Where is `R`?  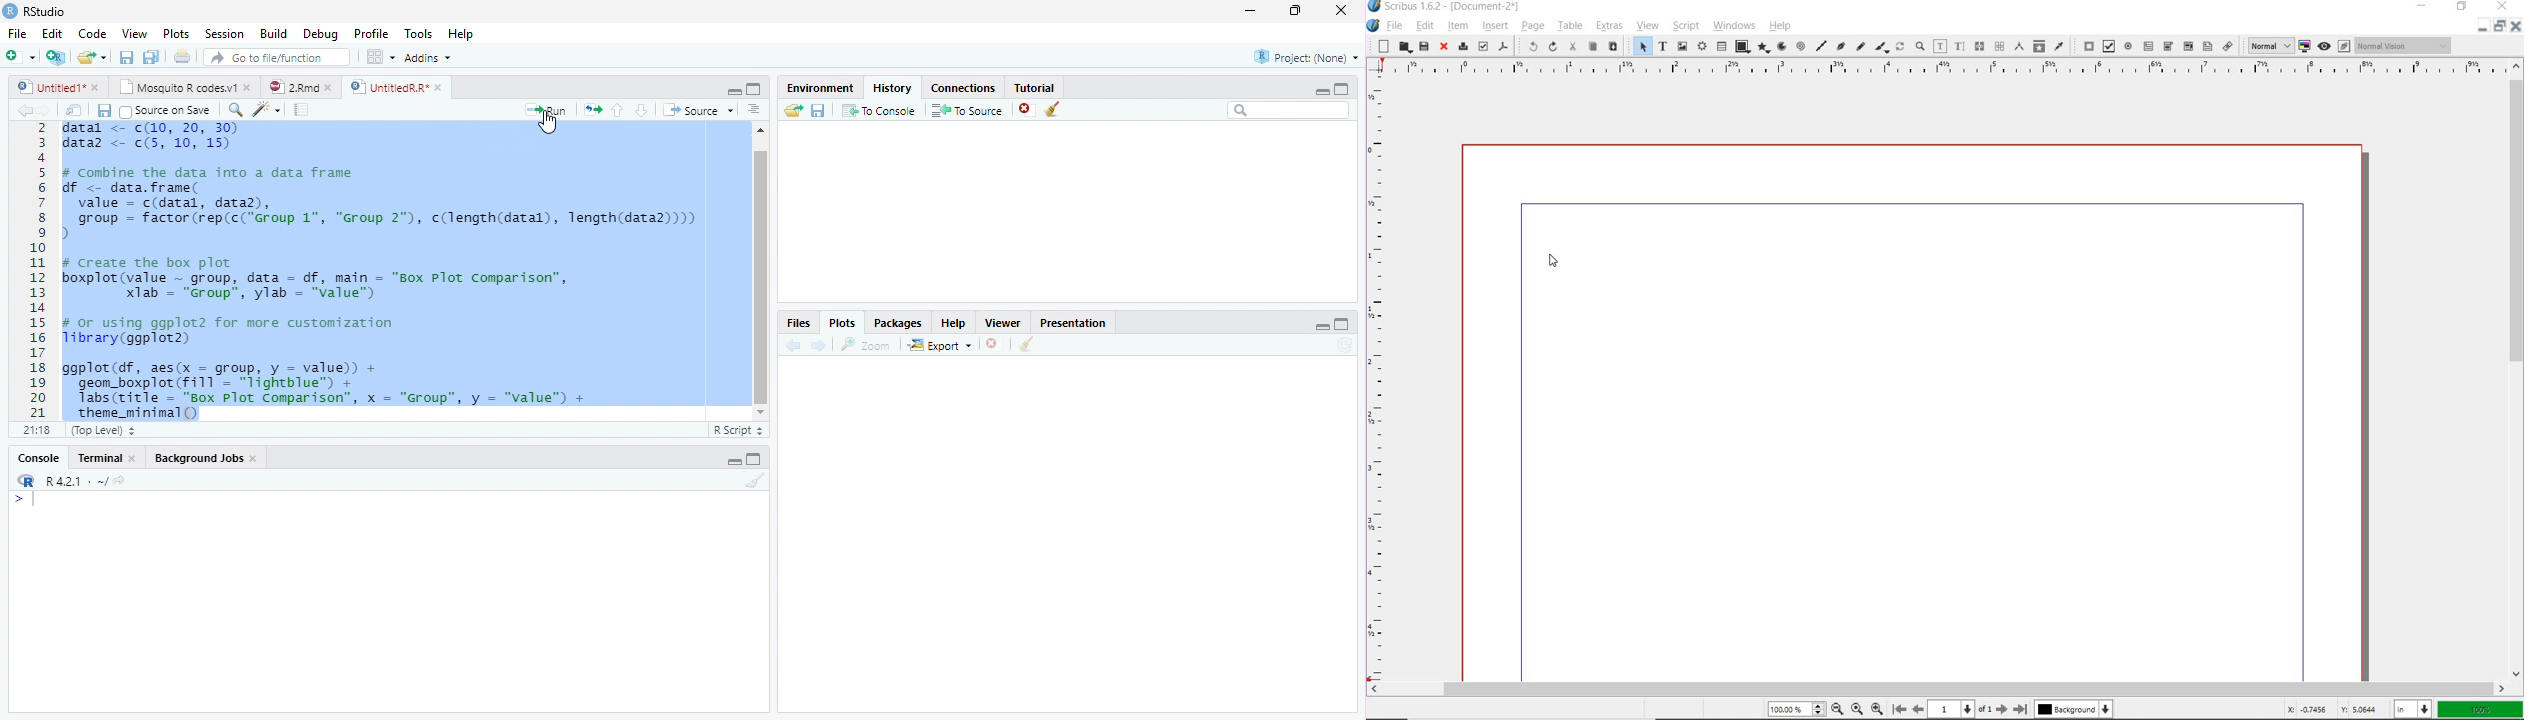 R is located at coordinates (26, 481).